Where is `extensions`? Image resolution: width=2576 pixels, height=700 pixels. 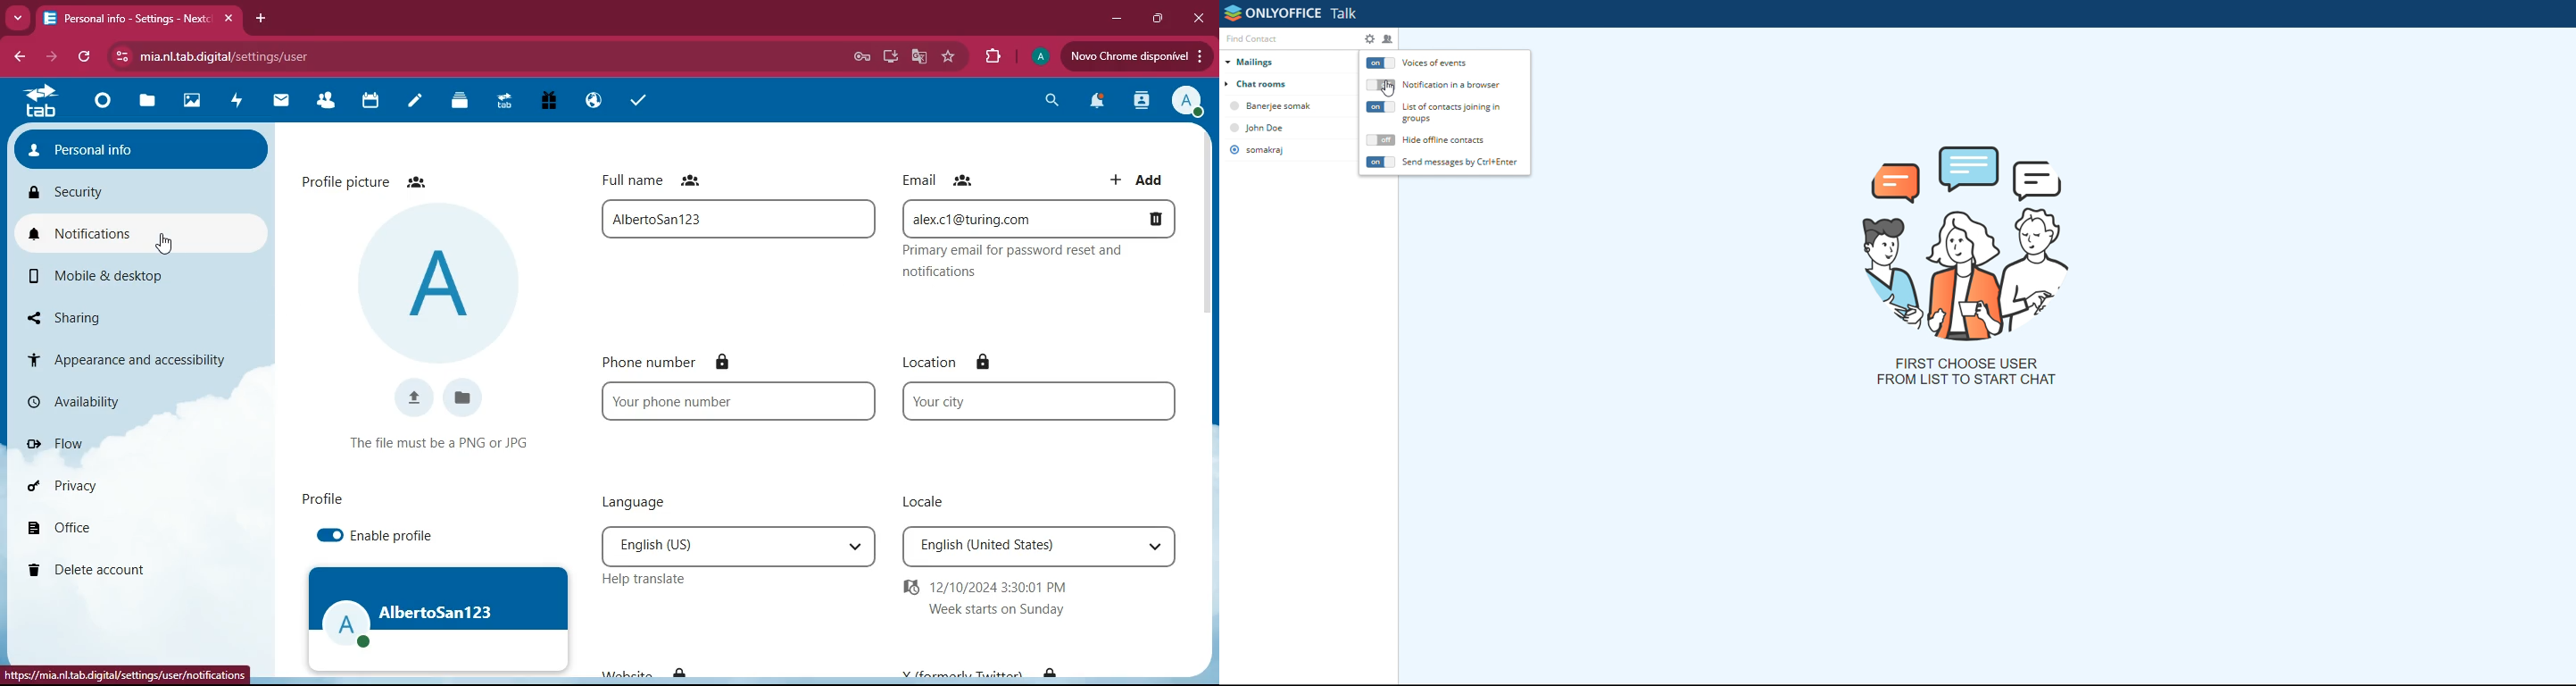
extensions is located at coordinates (993, 54).